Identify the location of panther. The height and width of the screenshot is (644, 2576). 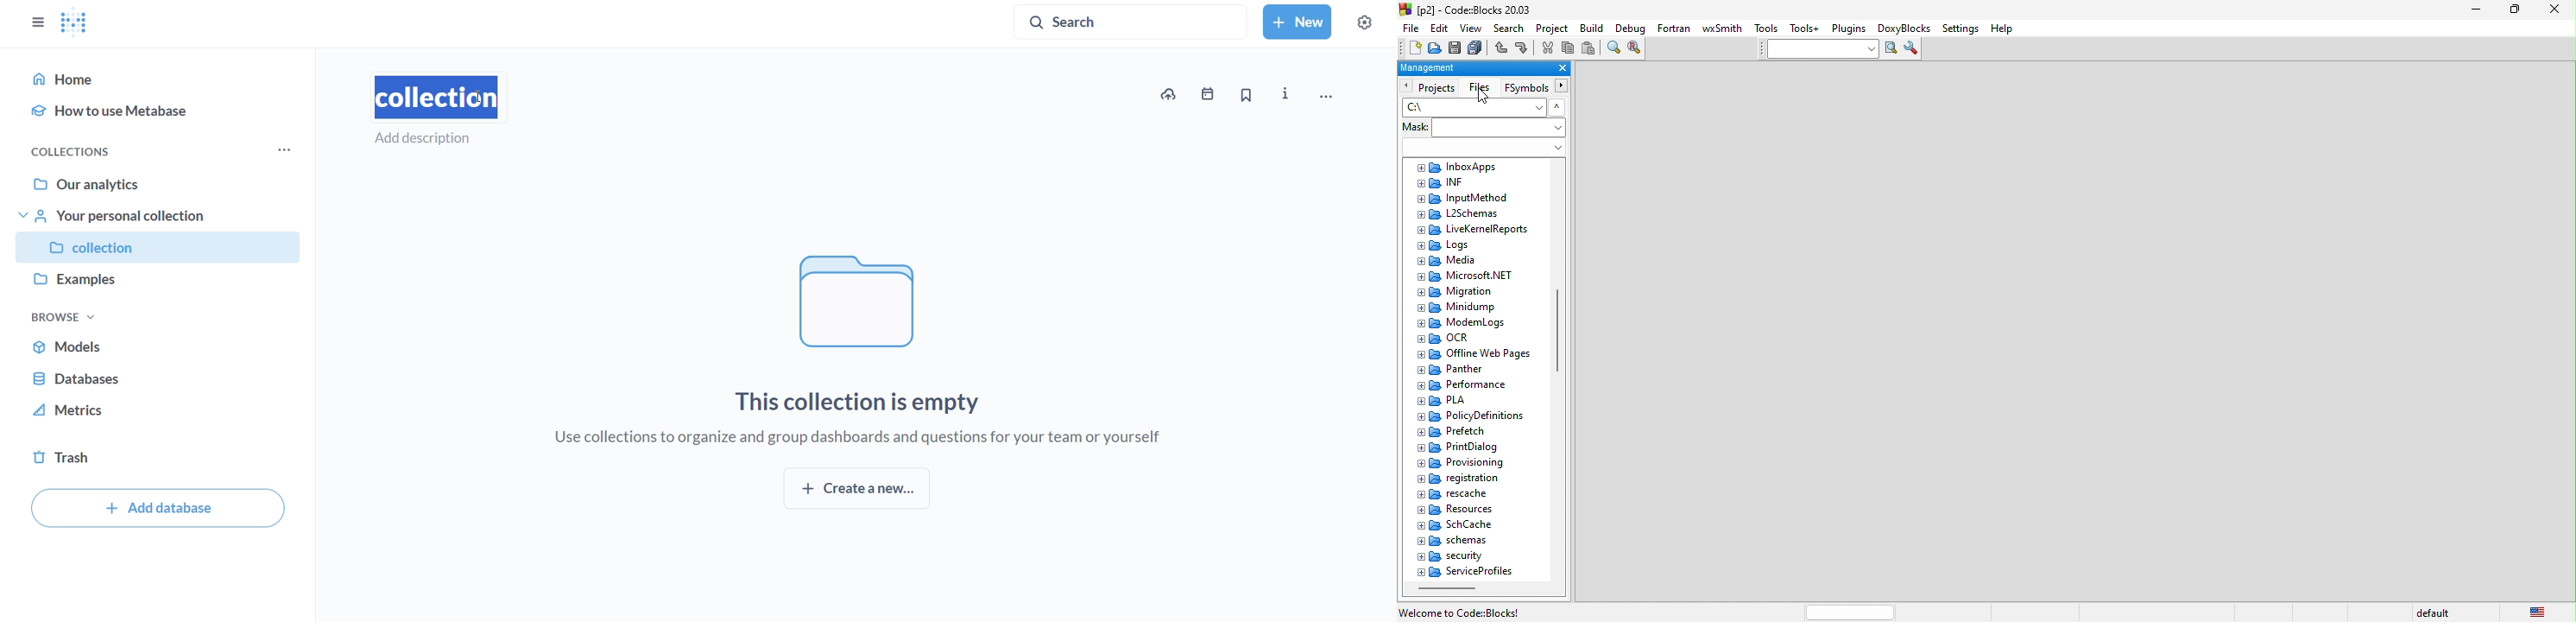
(1455, 368).